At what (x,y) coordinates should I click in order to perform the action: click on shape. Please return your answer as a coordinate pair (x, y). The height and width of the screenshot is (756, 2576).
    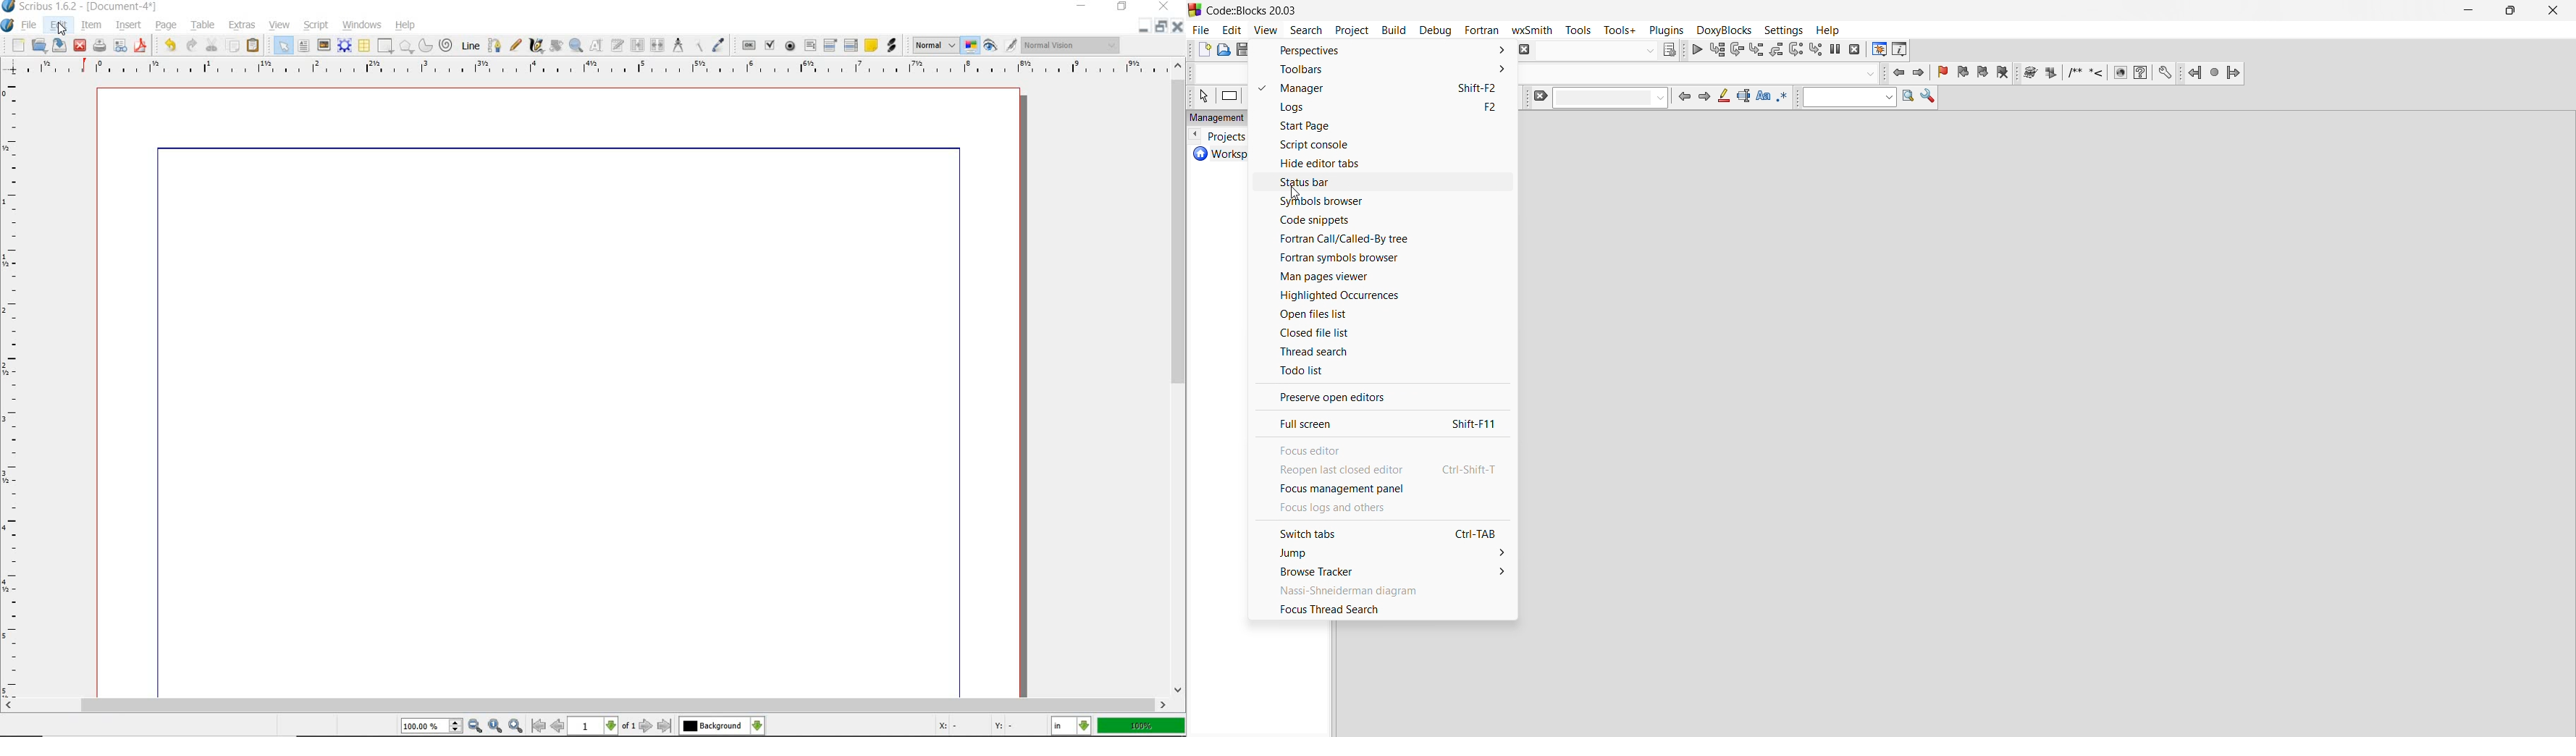
    Looking at the image, I should click on (385, 47).